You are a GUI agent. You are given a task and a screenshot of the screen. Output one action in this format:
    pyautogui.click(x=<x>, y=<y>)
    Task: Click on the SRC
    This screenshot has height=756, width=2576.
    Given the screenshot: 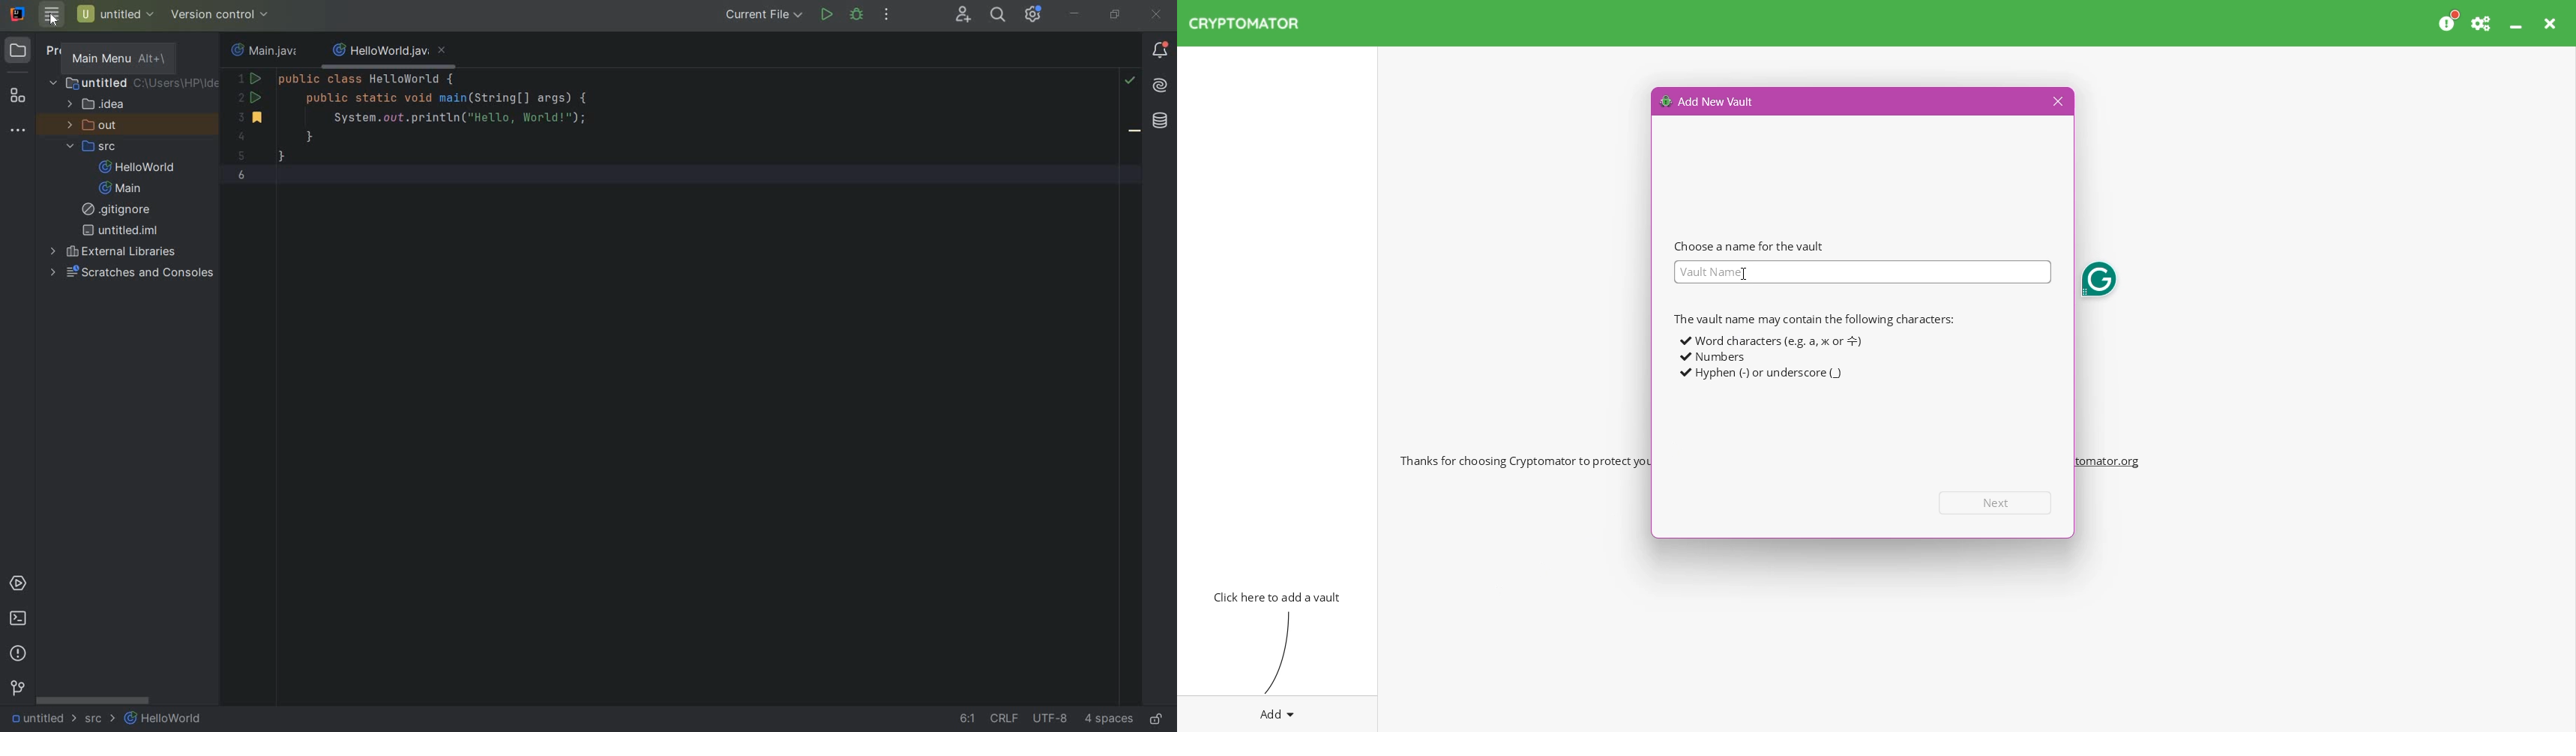 What is the action you would take?
    pyautogui.click(x=93, y=147)
    